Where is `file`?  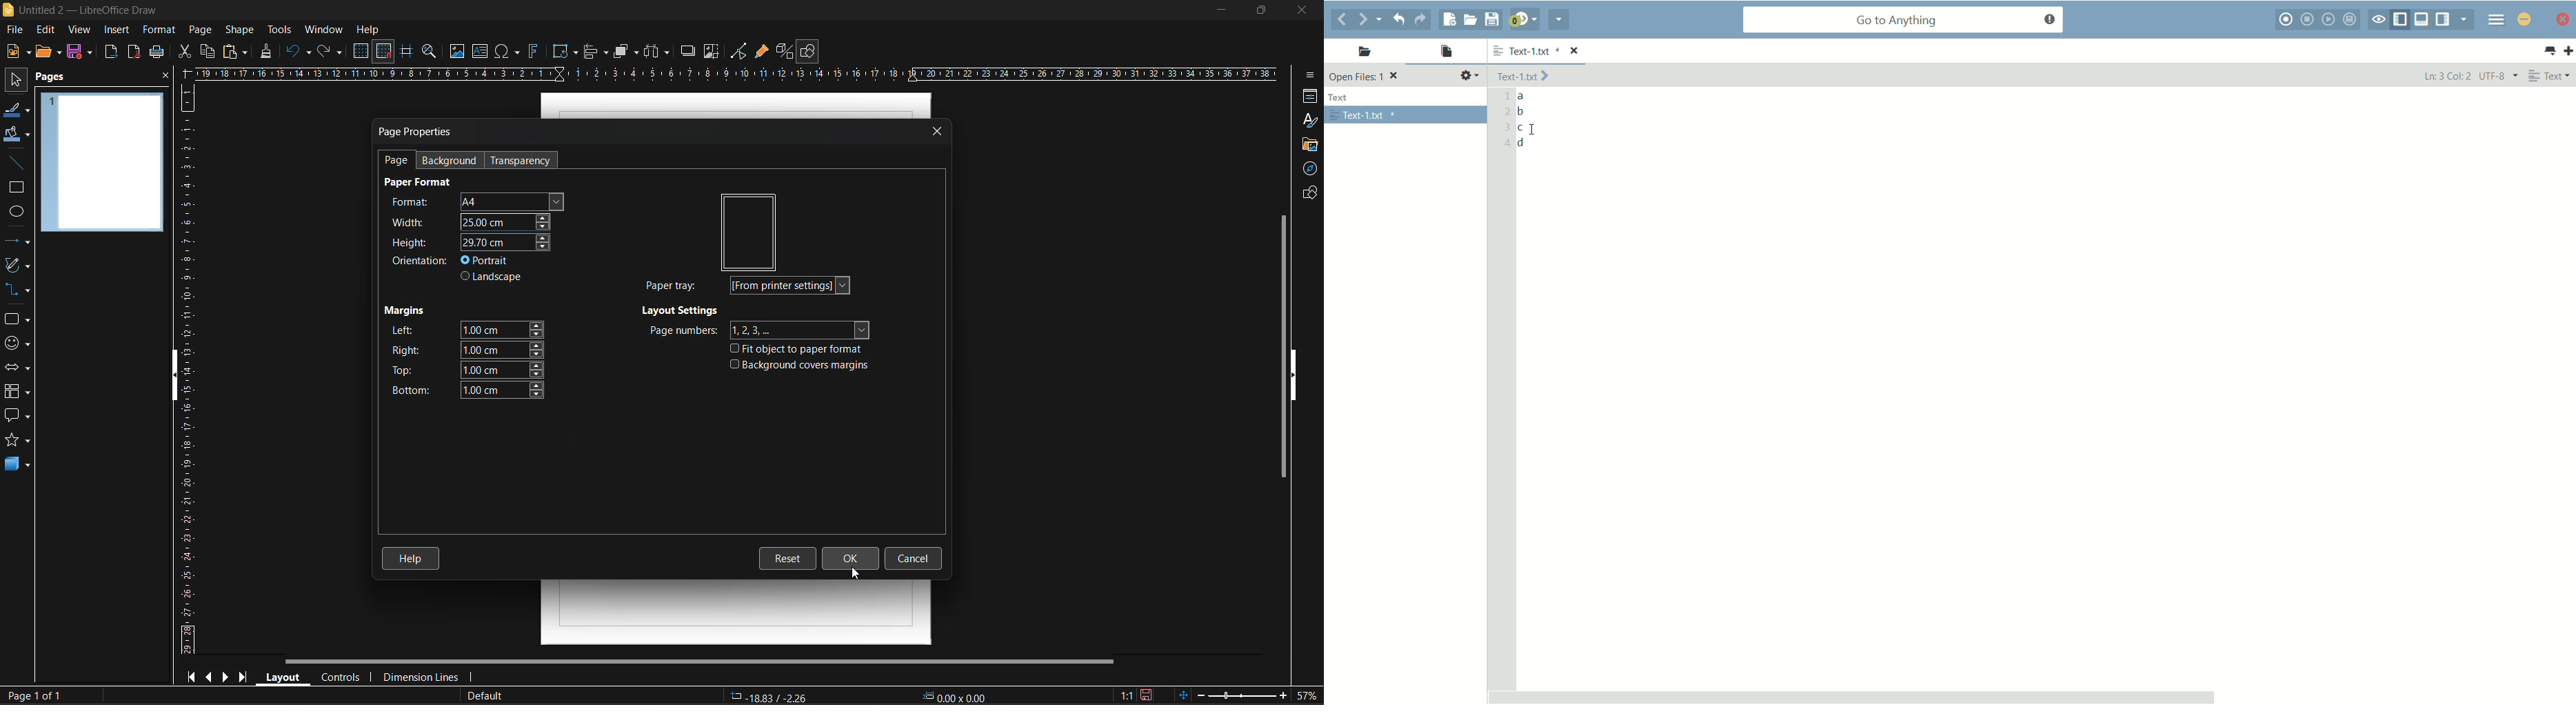
file is located at coordinates (17, 30).